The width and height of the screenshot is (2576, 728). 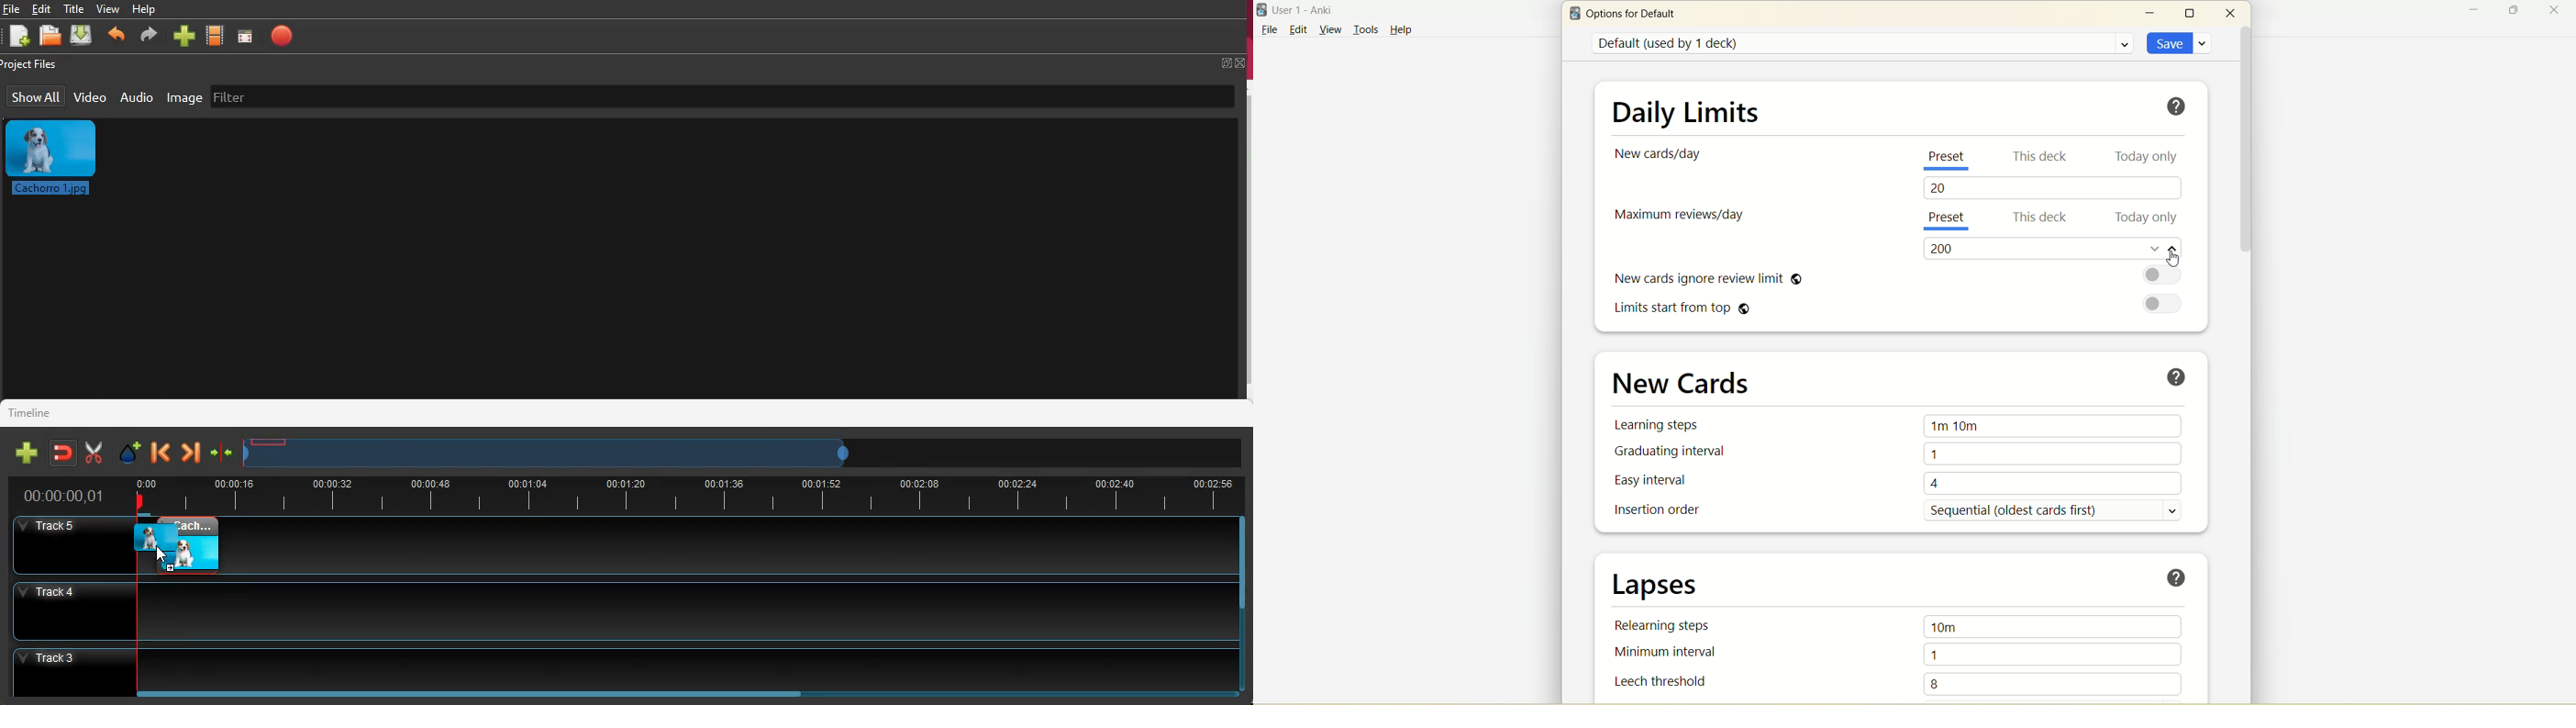 I want to click on help, so click(x=2178, y=577).